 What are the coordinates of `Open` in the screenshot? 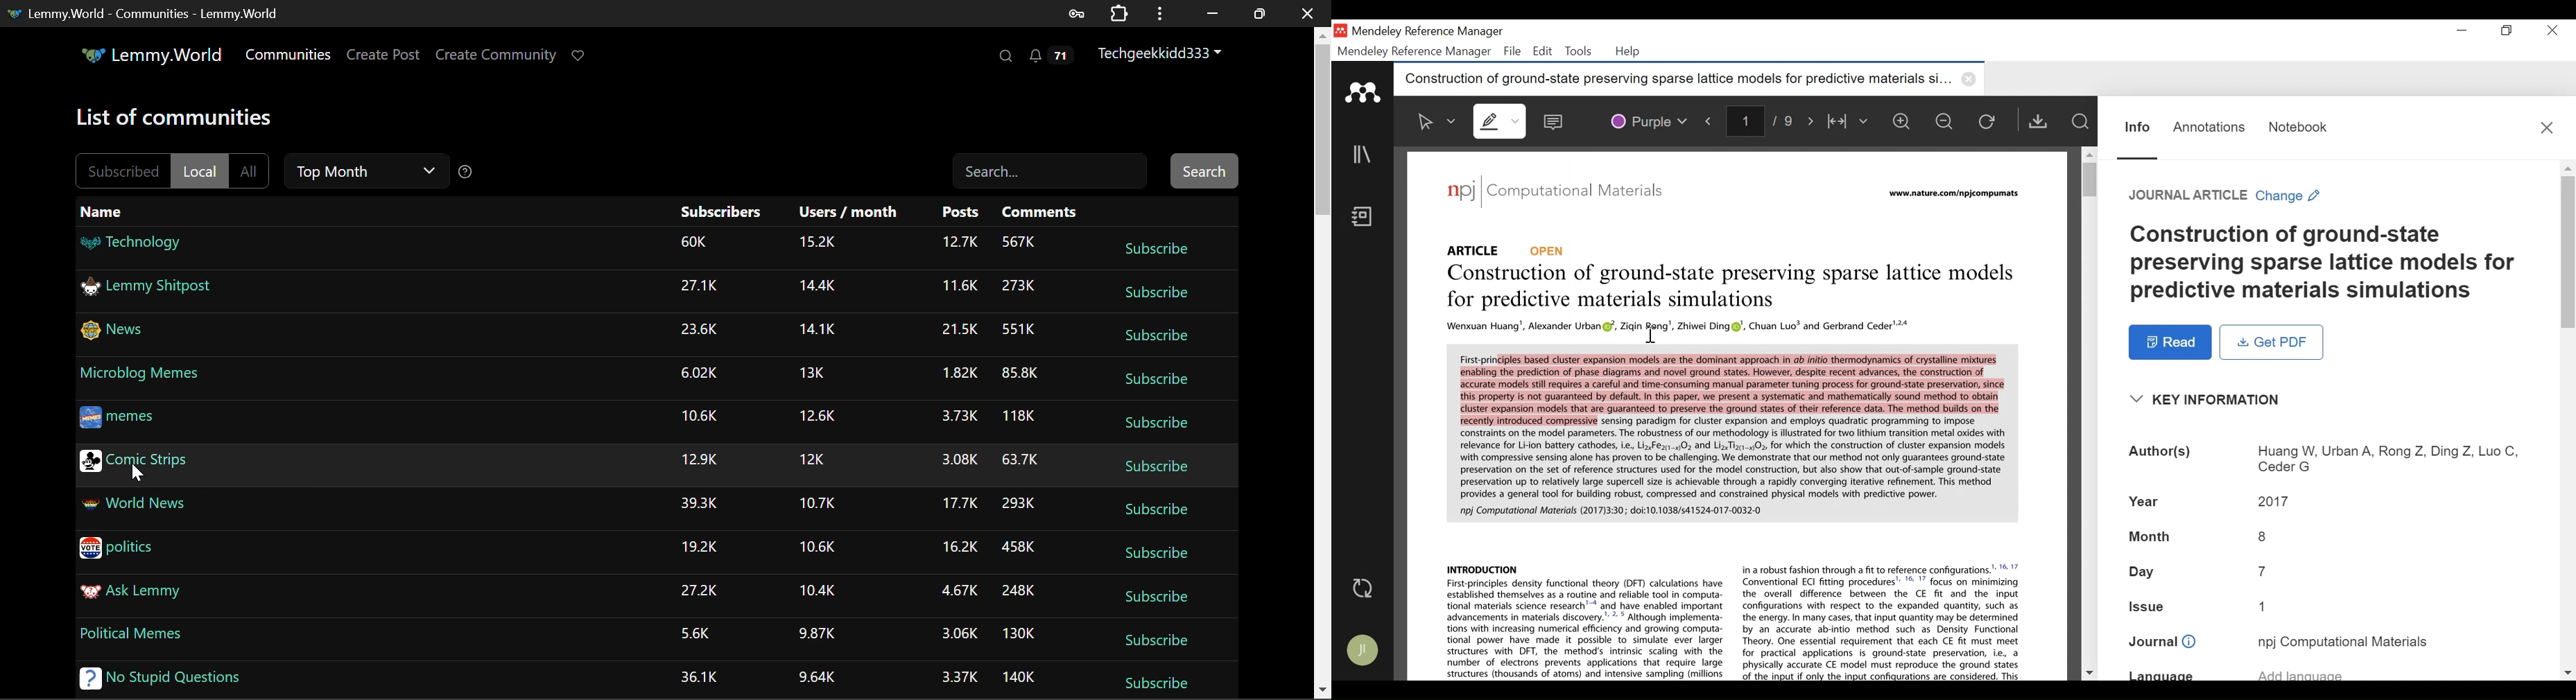 It's located at (1551, 250).